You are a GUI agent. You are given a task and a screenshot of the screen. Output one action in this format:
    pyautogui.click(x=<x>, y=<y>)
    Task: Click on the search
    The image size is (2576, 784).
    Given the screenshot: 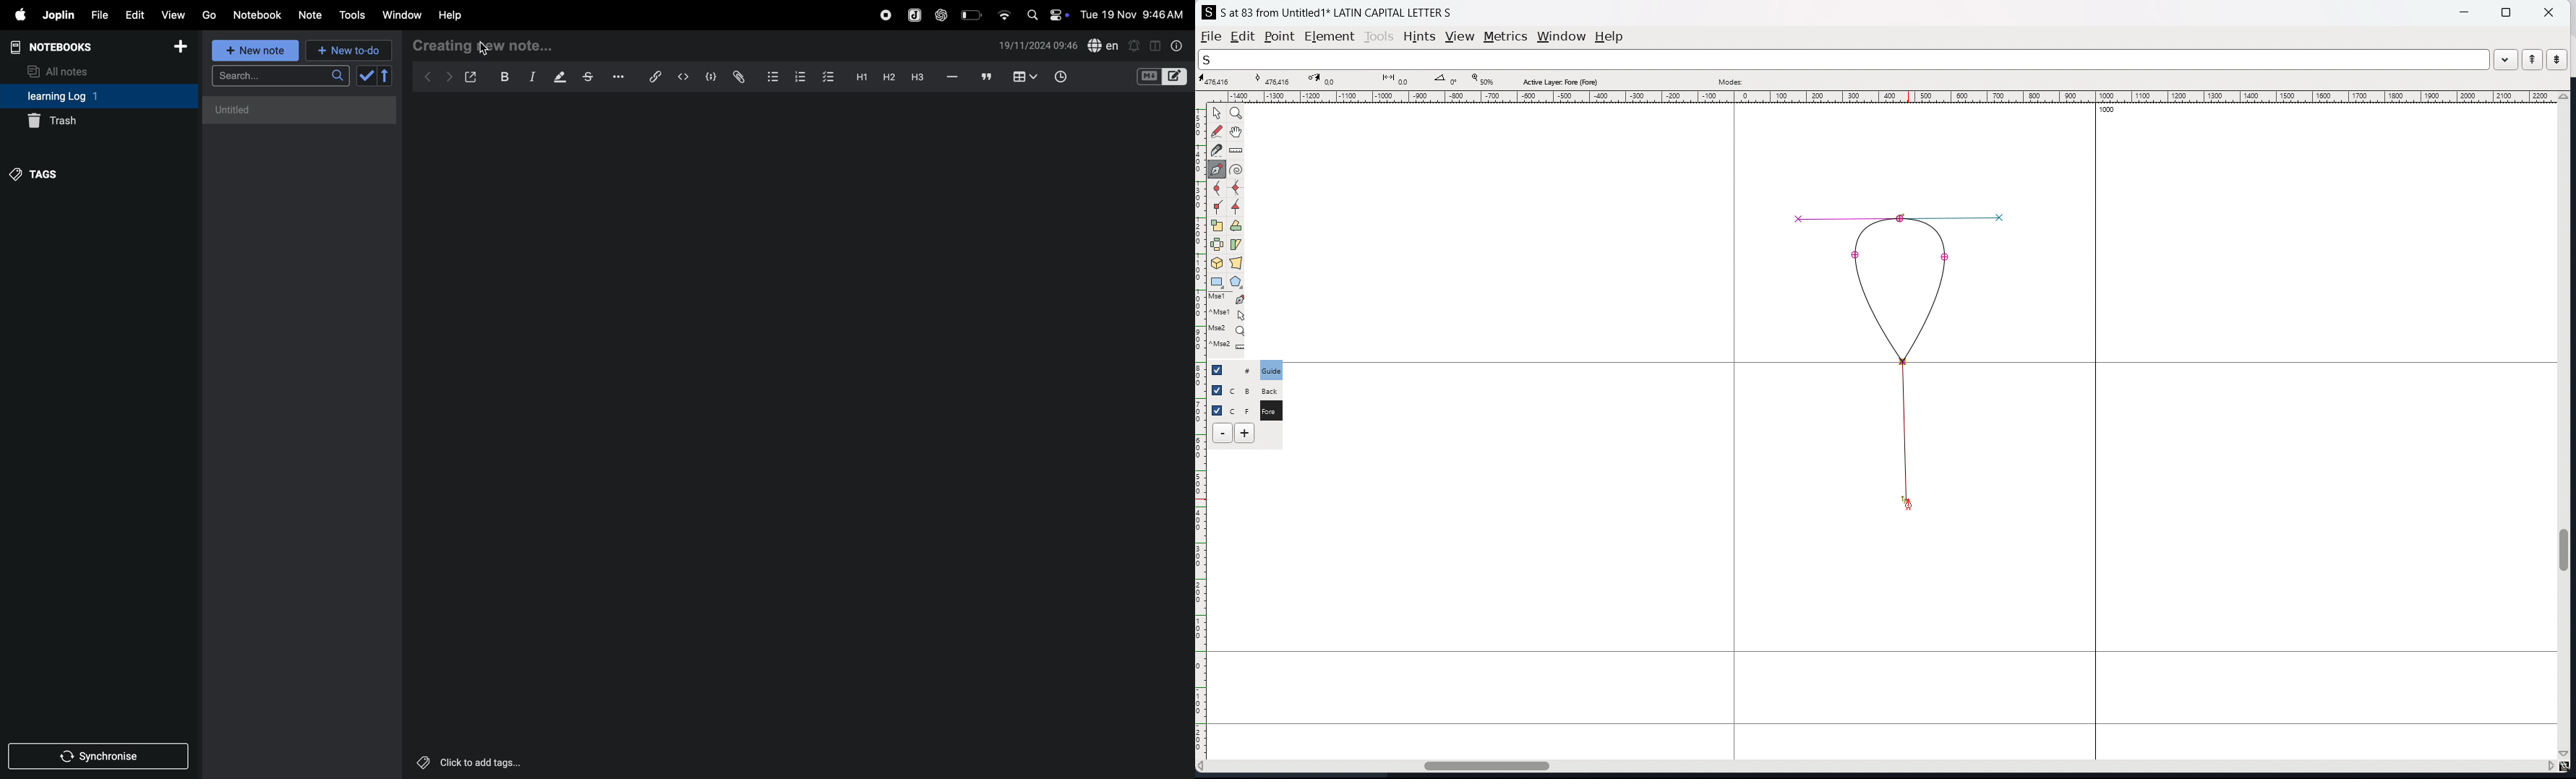 What is the action you would take?
    pyautogui.click(x=280, y=79)
    